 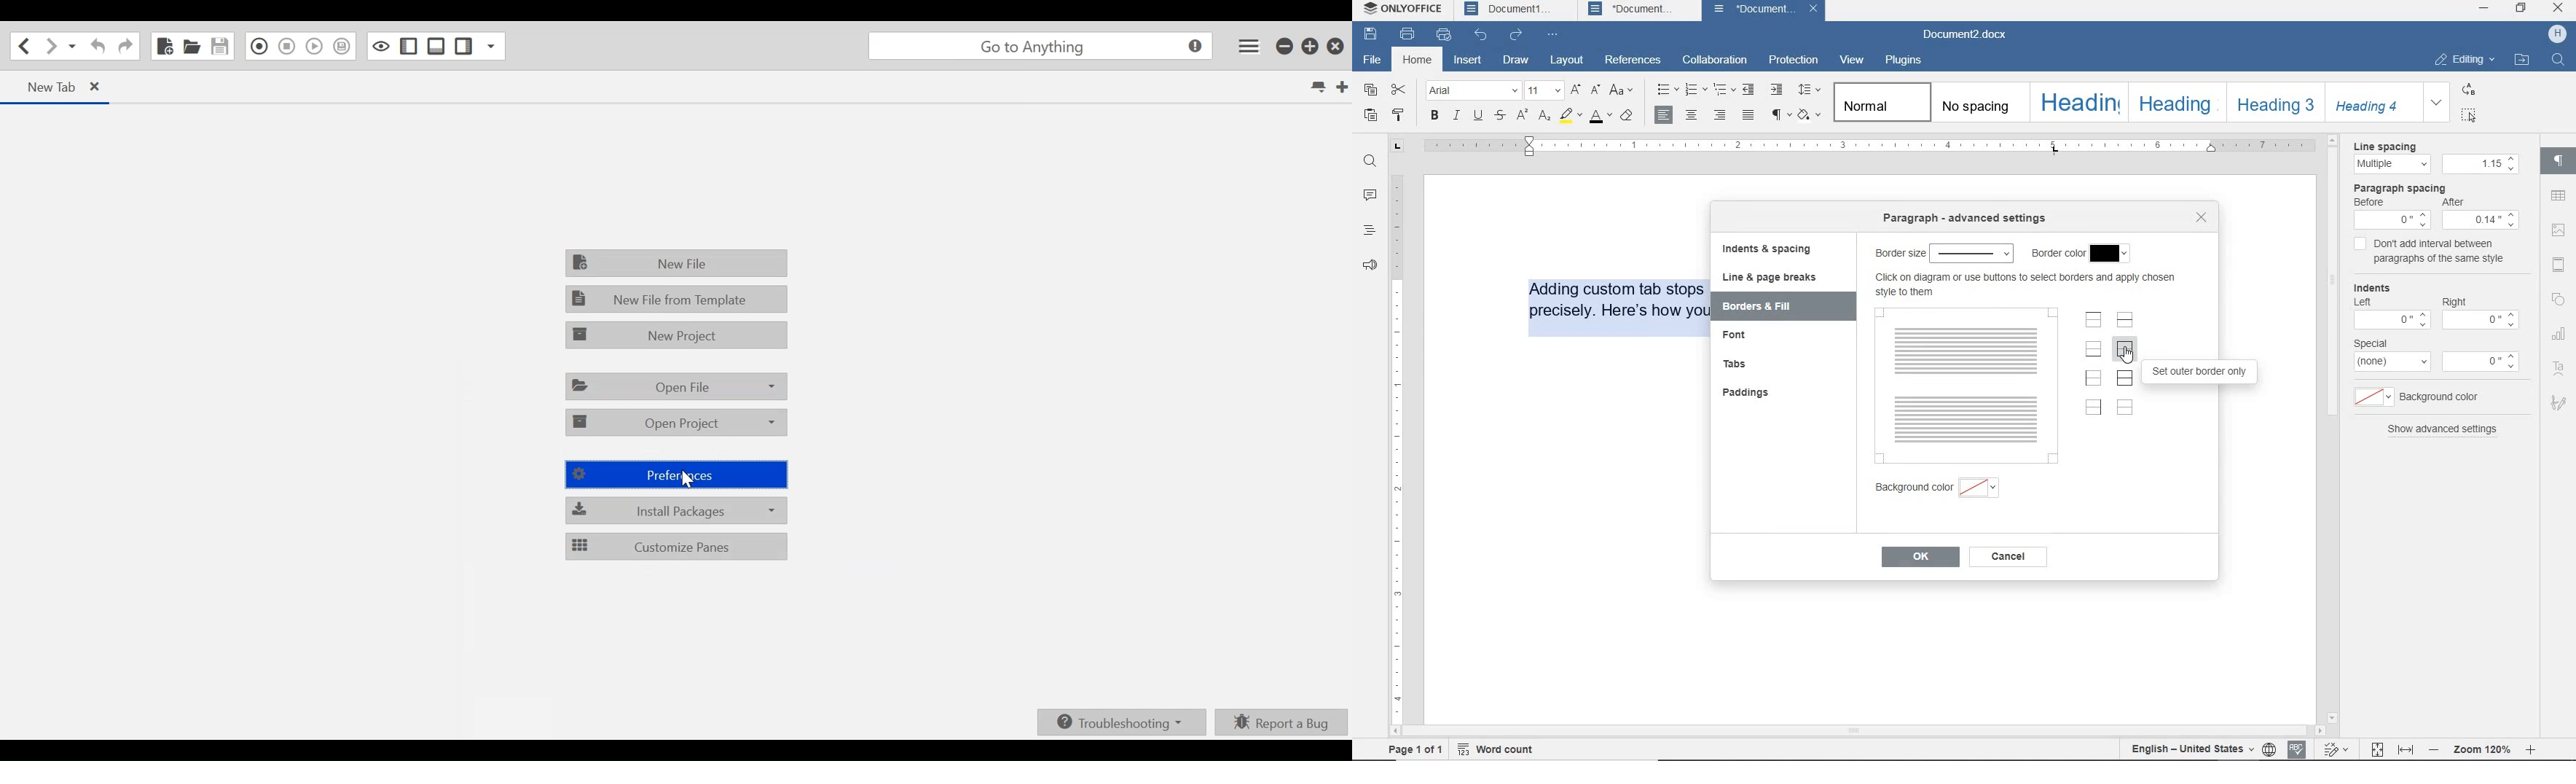 What do you see at coordinates (1778, 278) in the screenshot?
I see `line & page breaks` at bounding box center [1778, 278].